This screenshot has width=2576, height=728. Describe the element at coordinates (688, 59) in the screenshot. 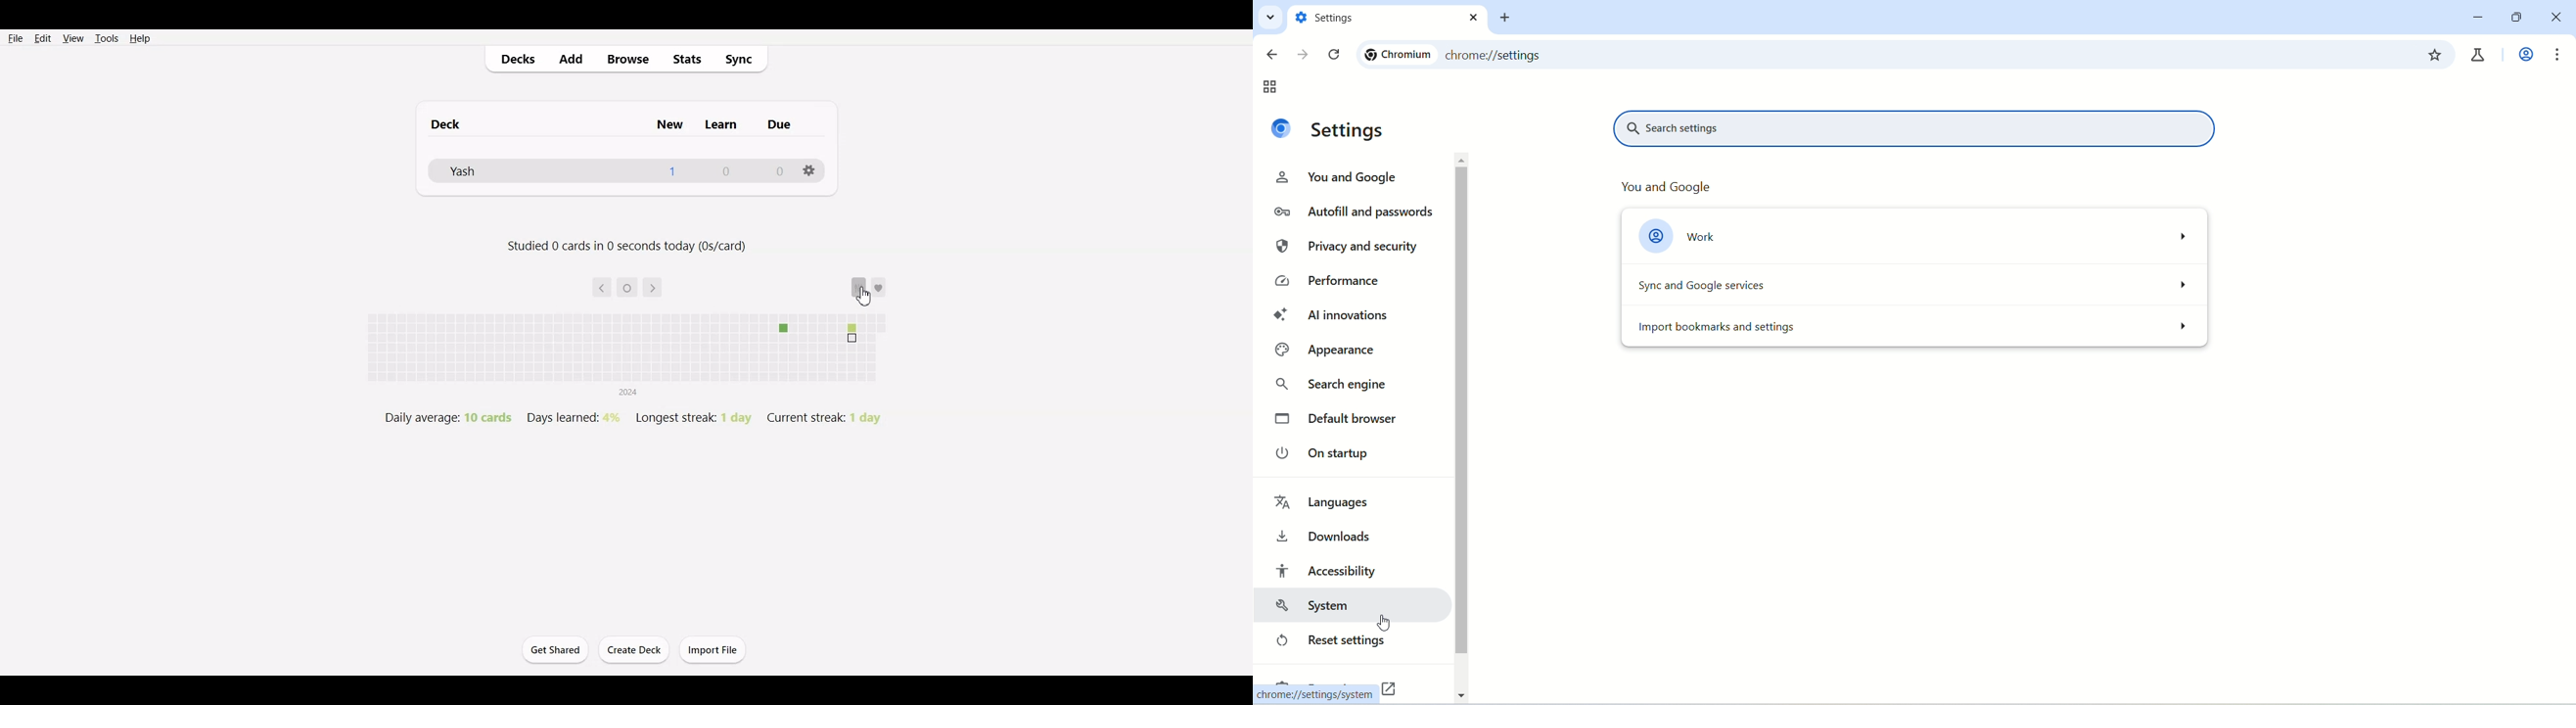

I see `Stats` at that location.